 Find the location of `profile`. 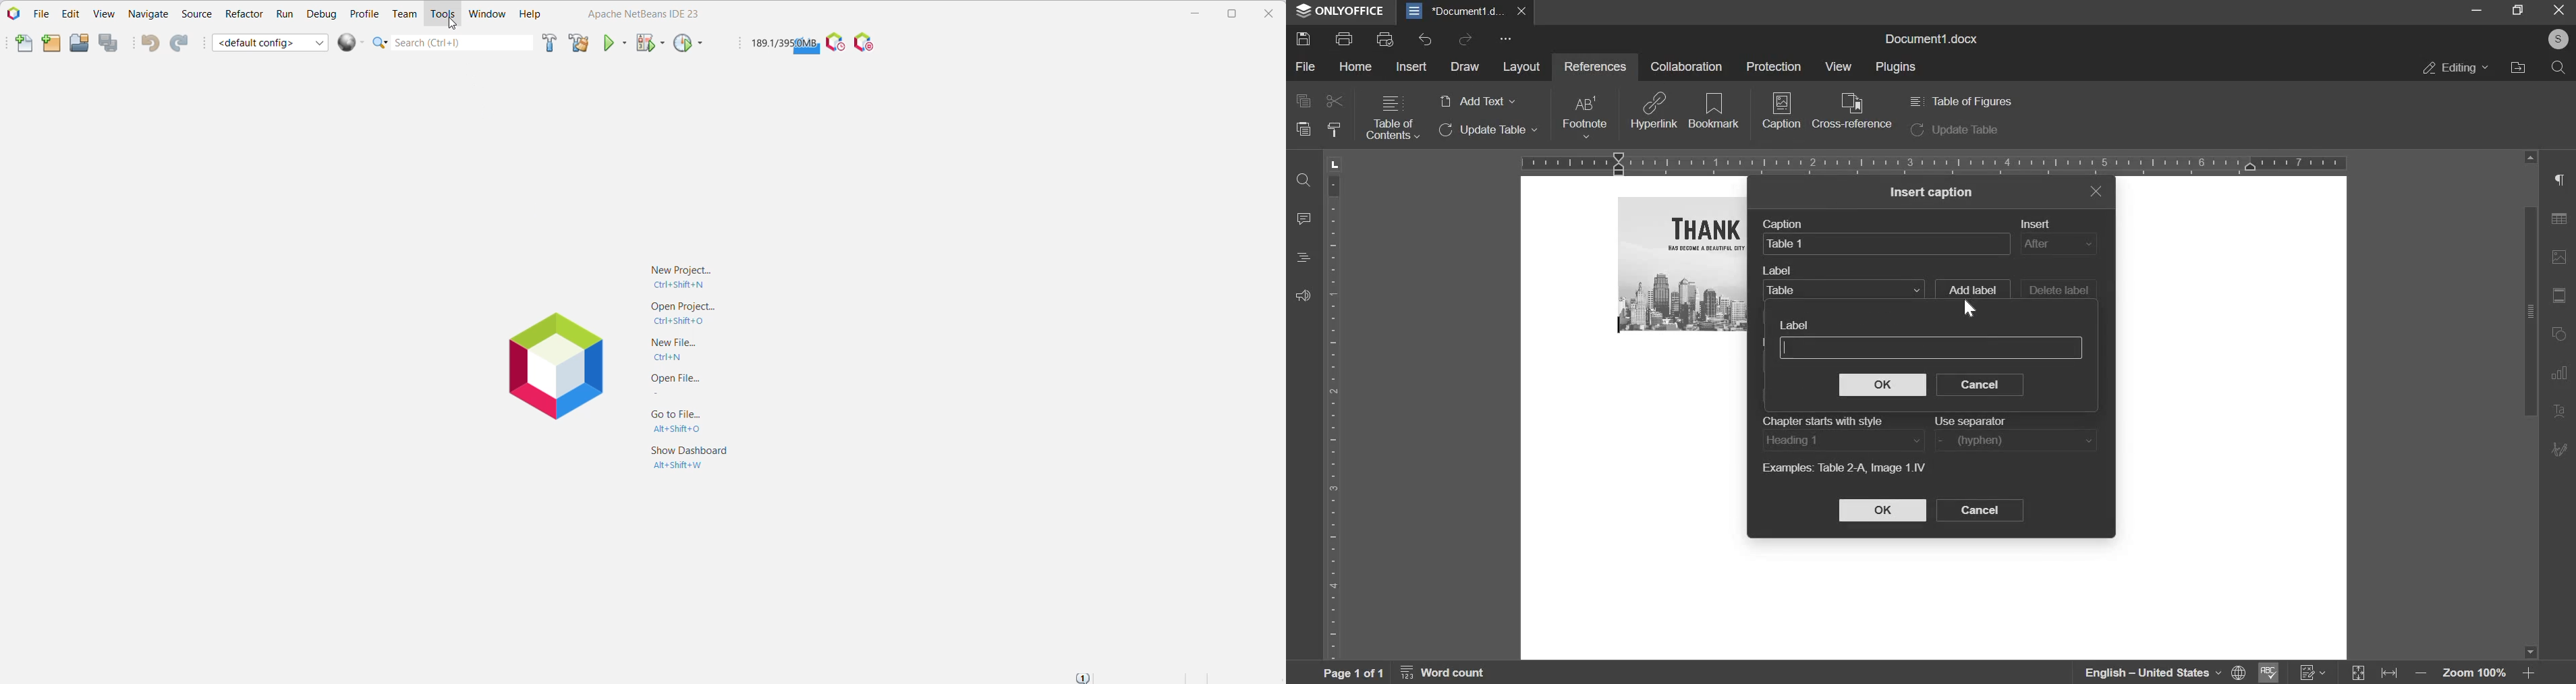

profile is located at coordinates (2556, 40).